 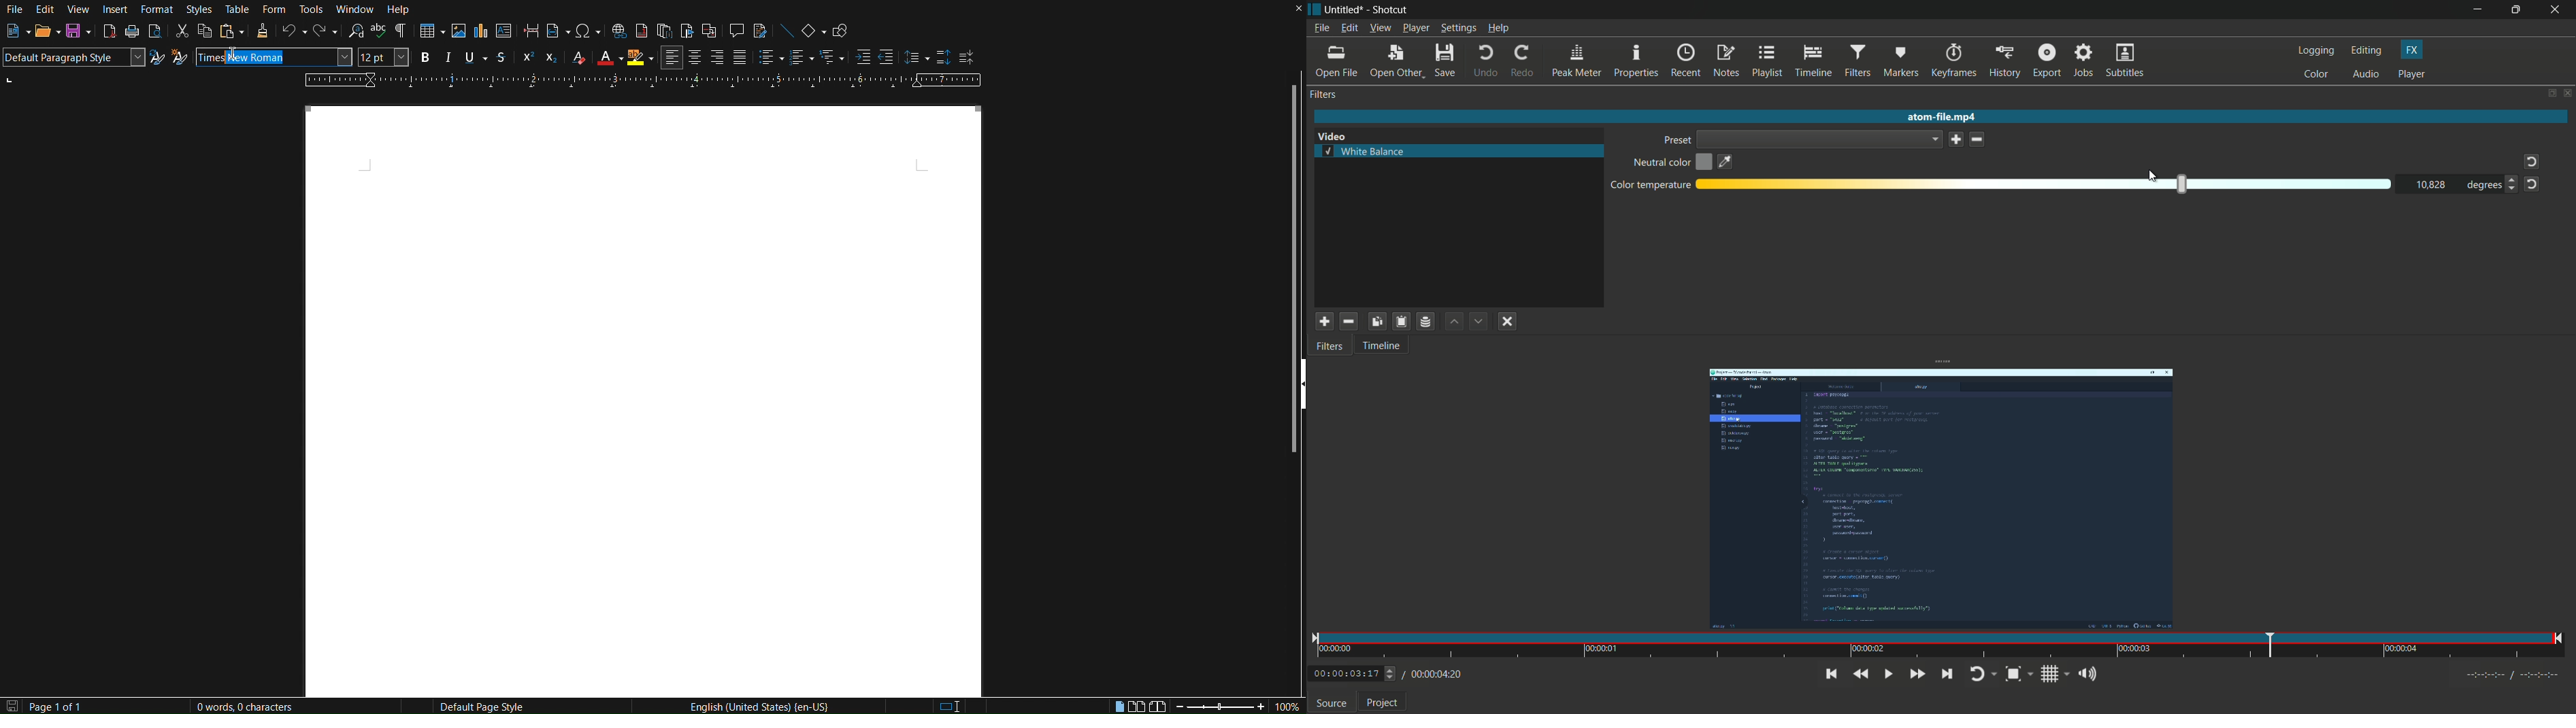 I want to click on Basic Shapes, so click(x=814, y=33).